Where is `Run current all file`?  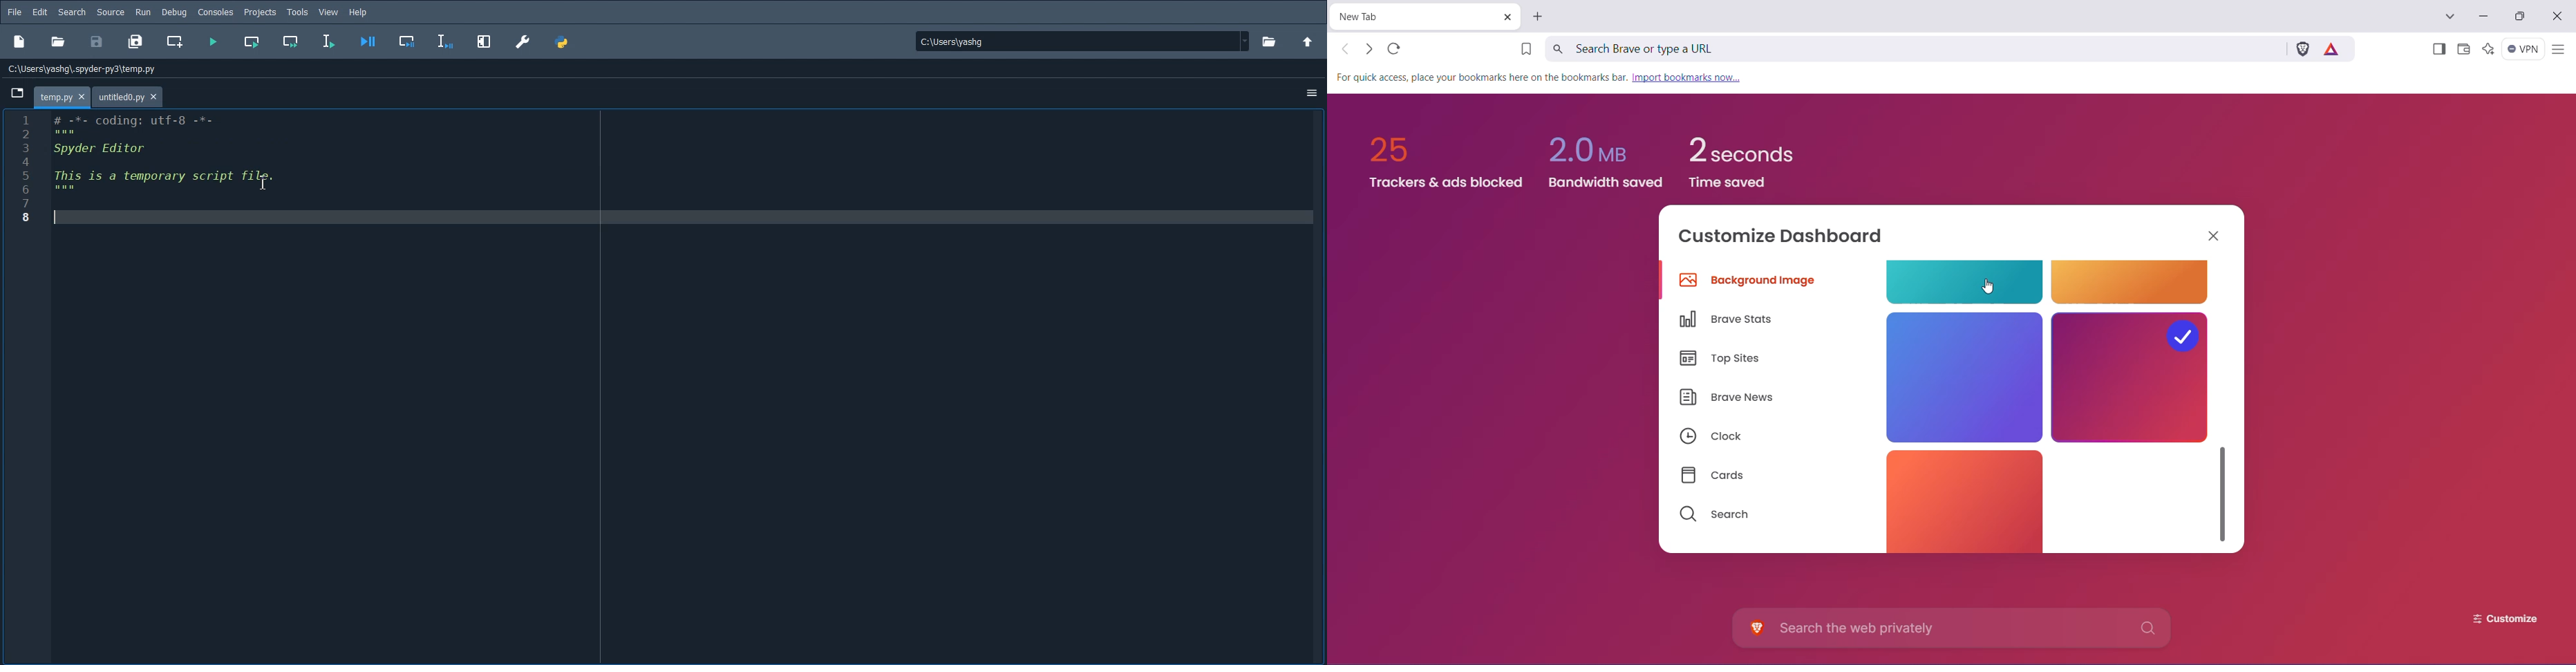 Run current all file is located at coordinates (252, 43).